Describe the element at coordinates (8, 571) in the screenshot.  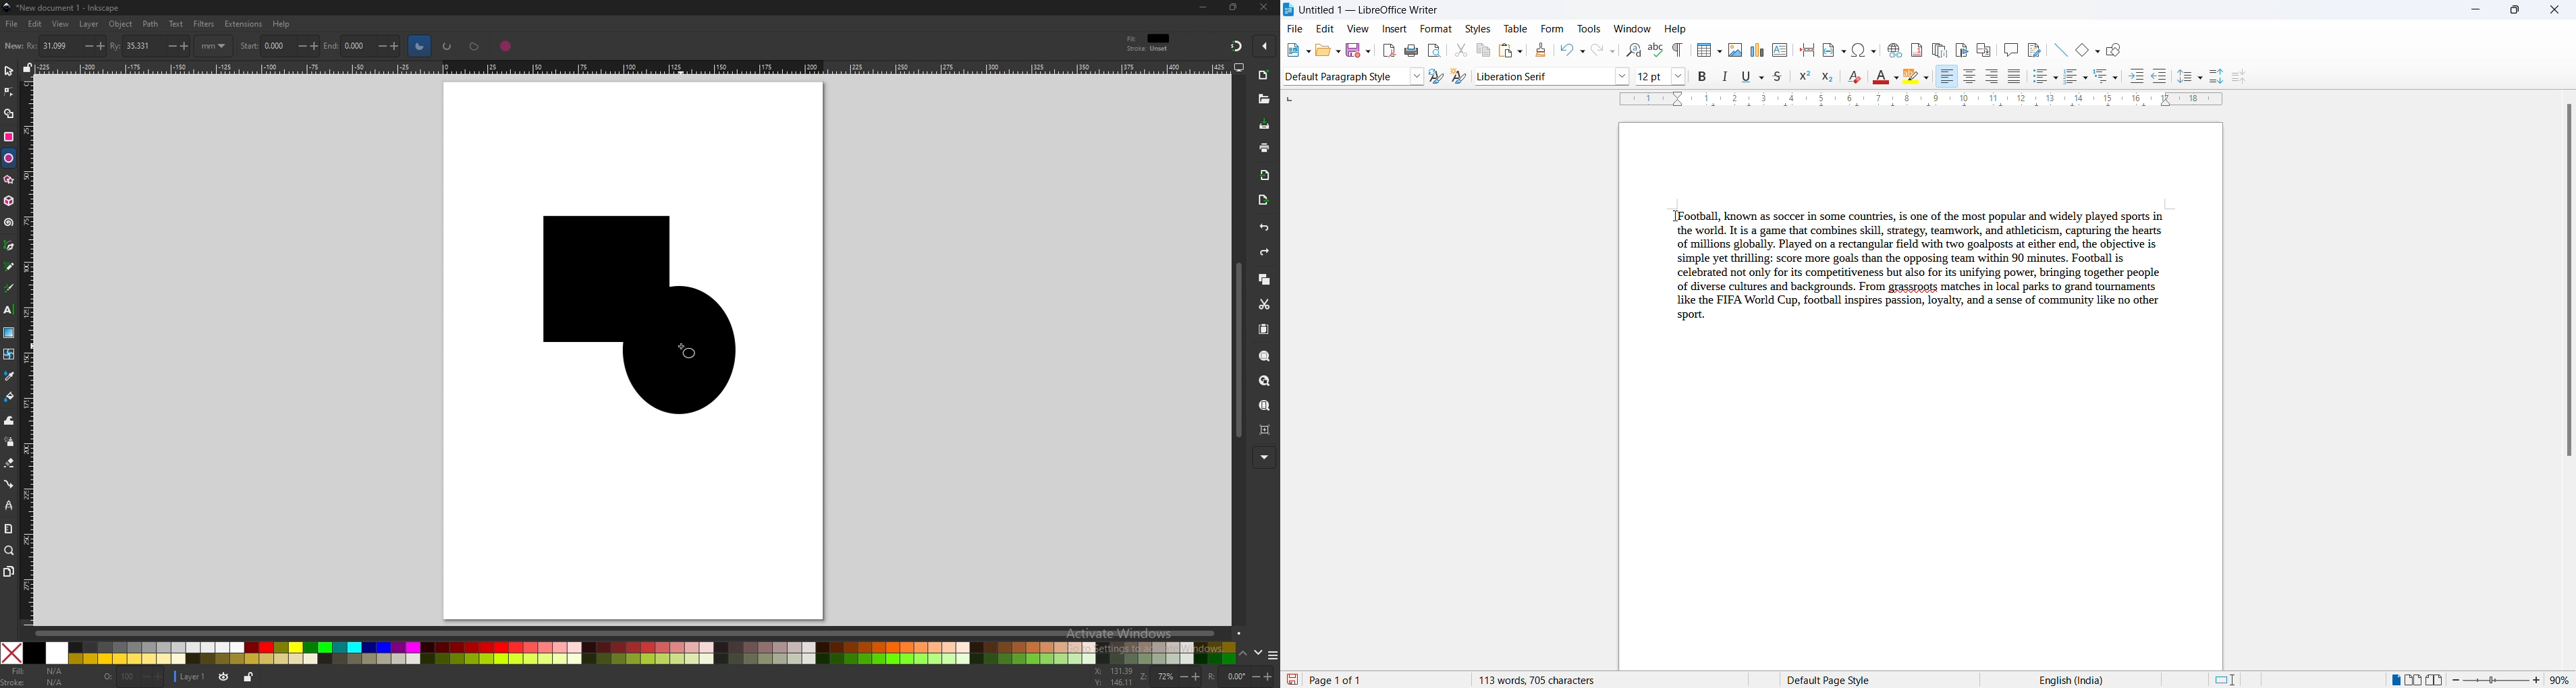
I see `pages` at that location.